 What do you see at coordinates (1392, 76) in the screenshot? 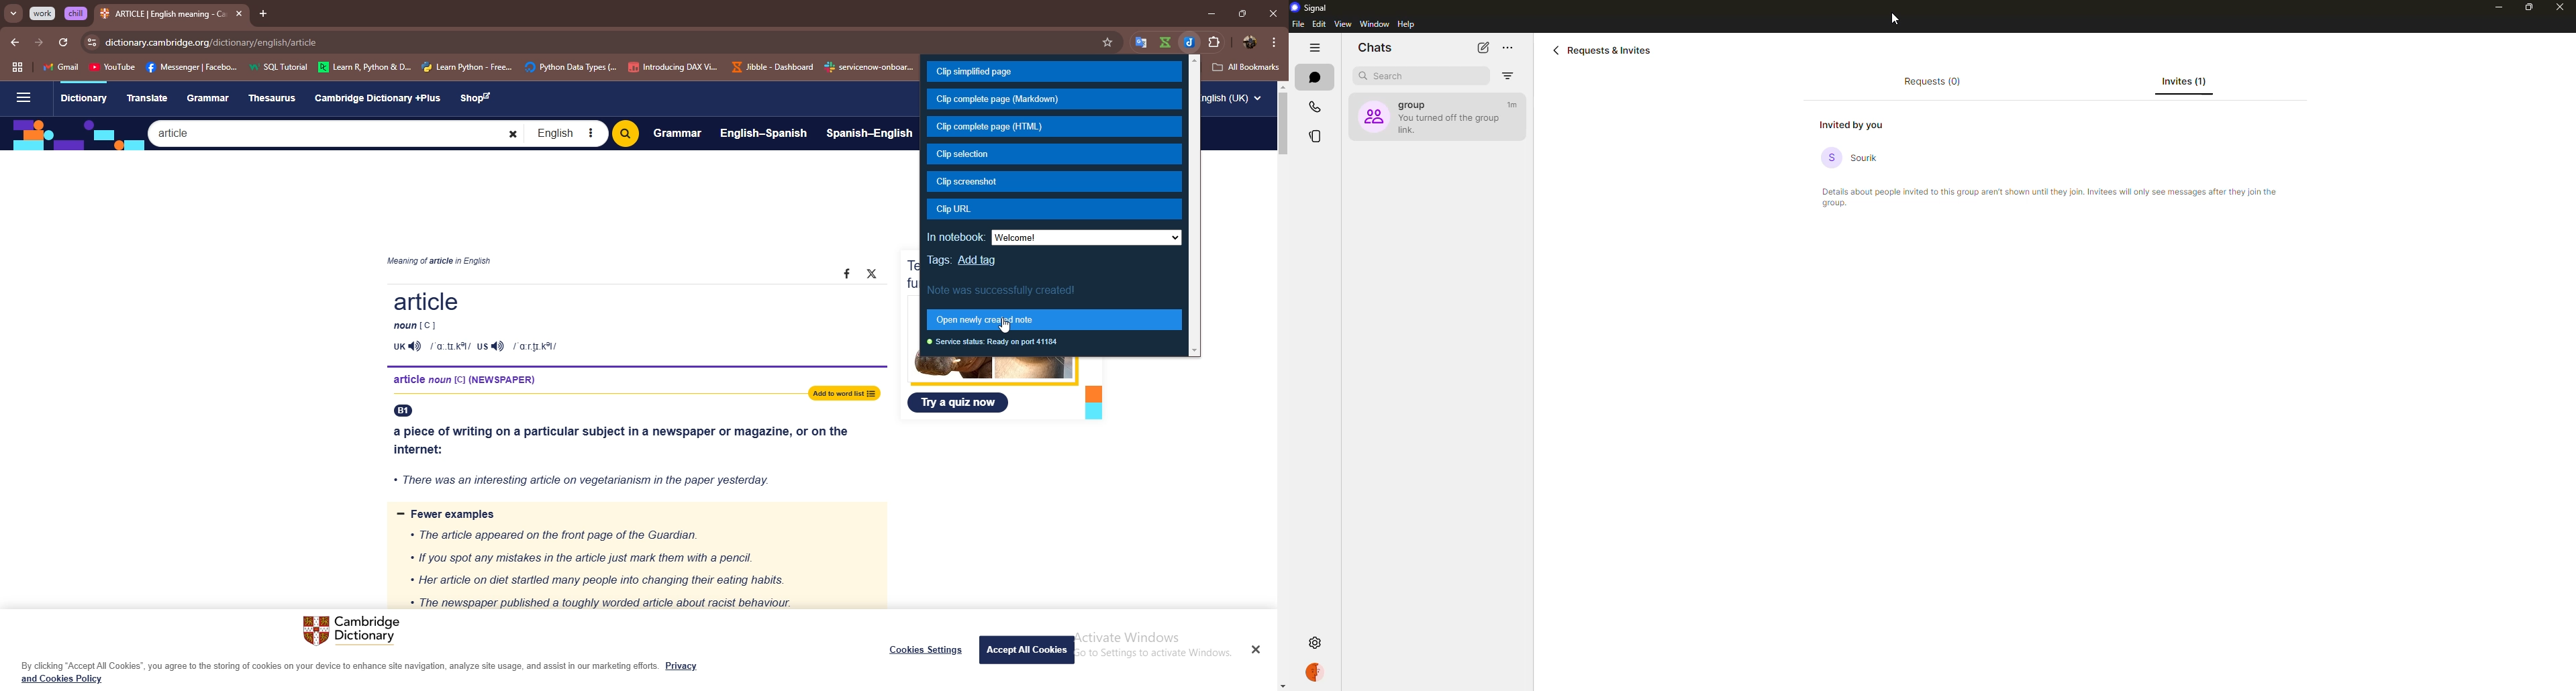
I see `search` at bounding box center [1392, 76].